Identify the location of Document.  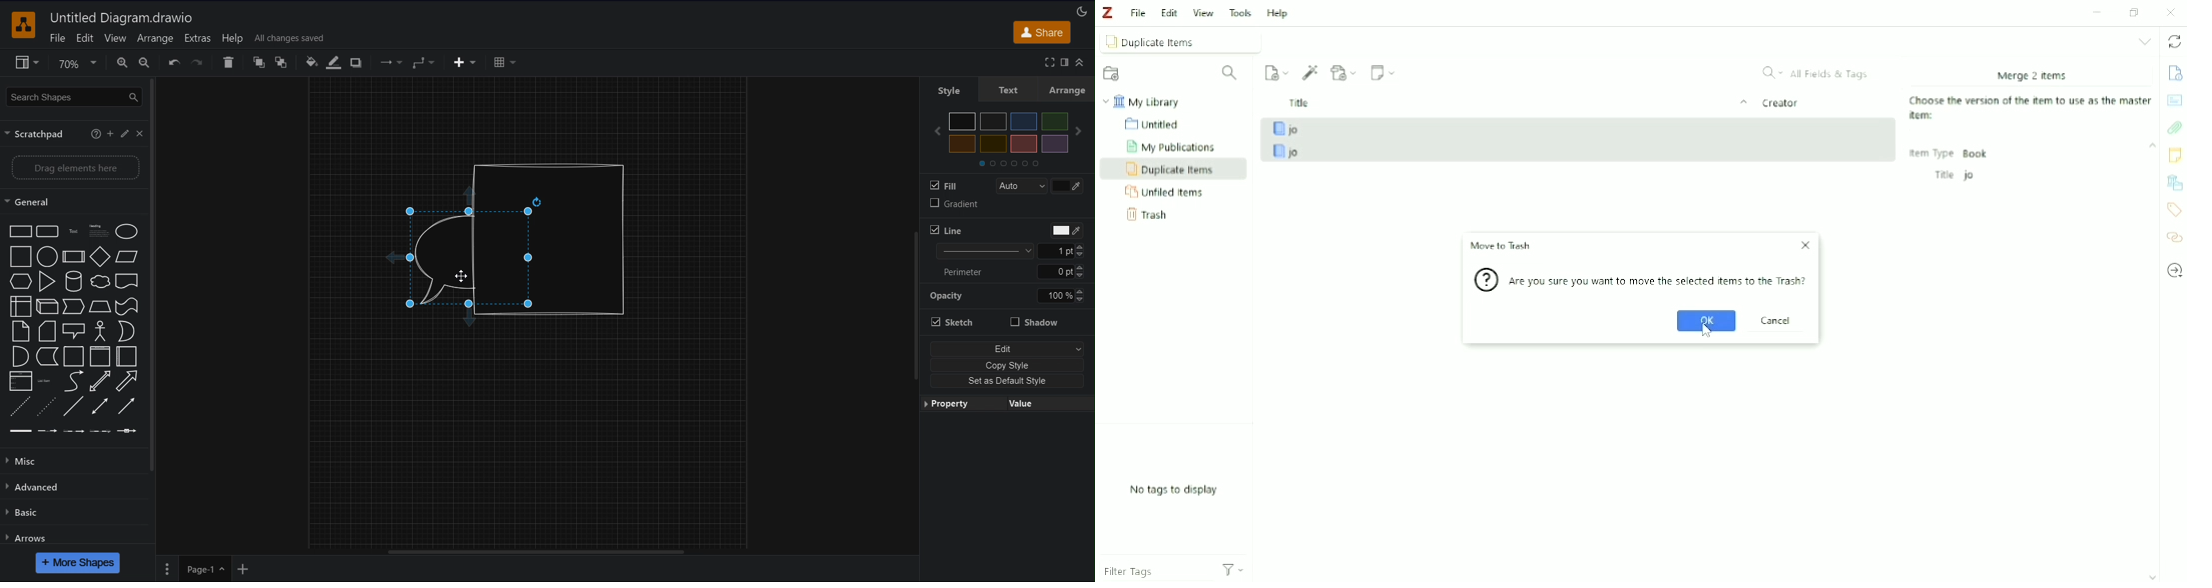
(127, 282).